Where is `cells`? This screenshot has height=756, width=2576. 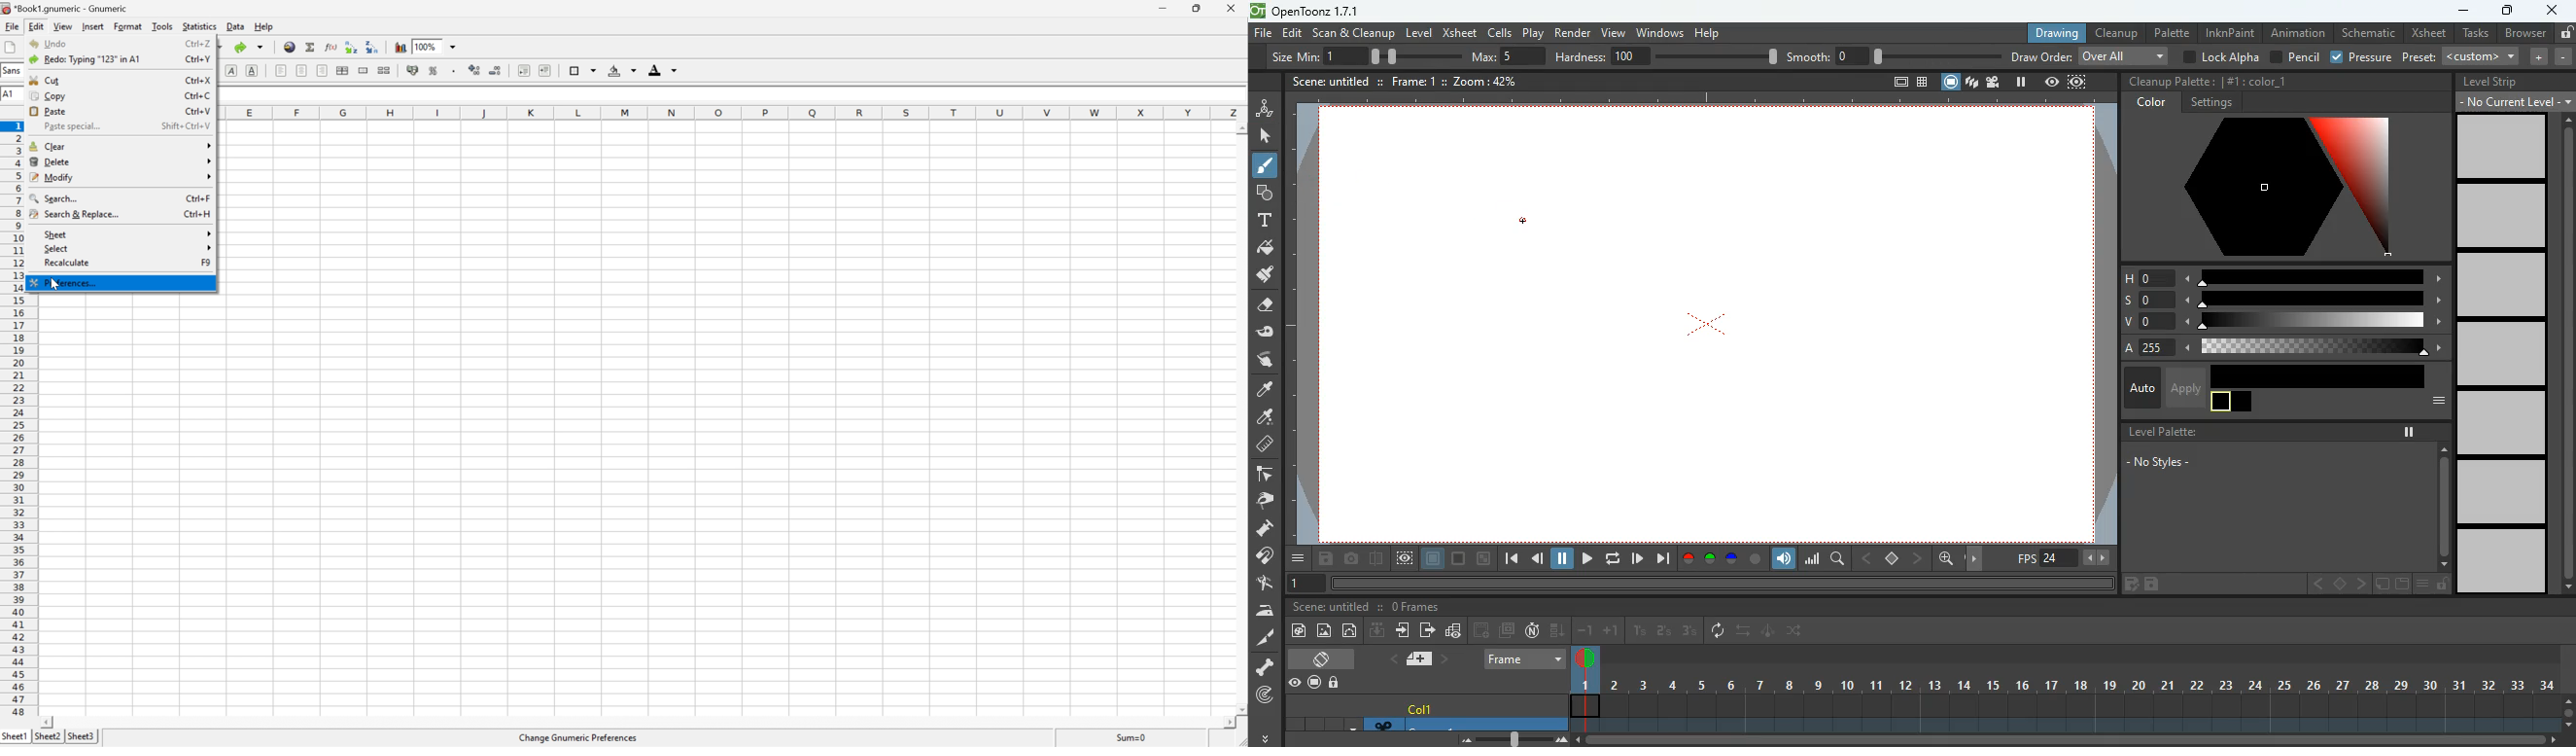
cells is located at coordinates (1501, 32).